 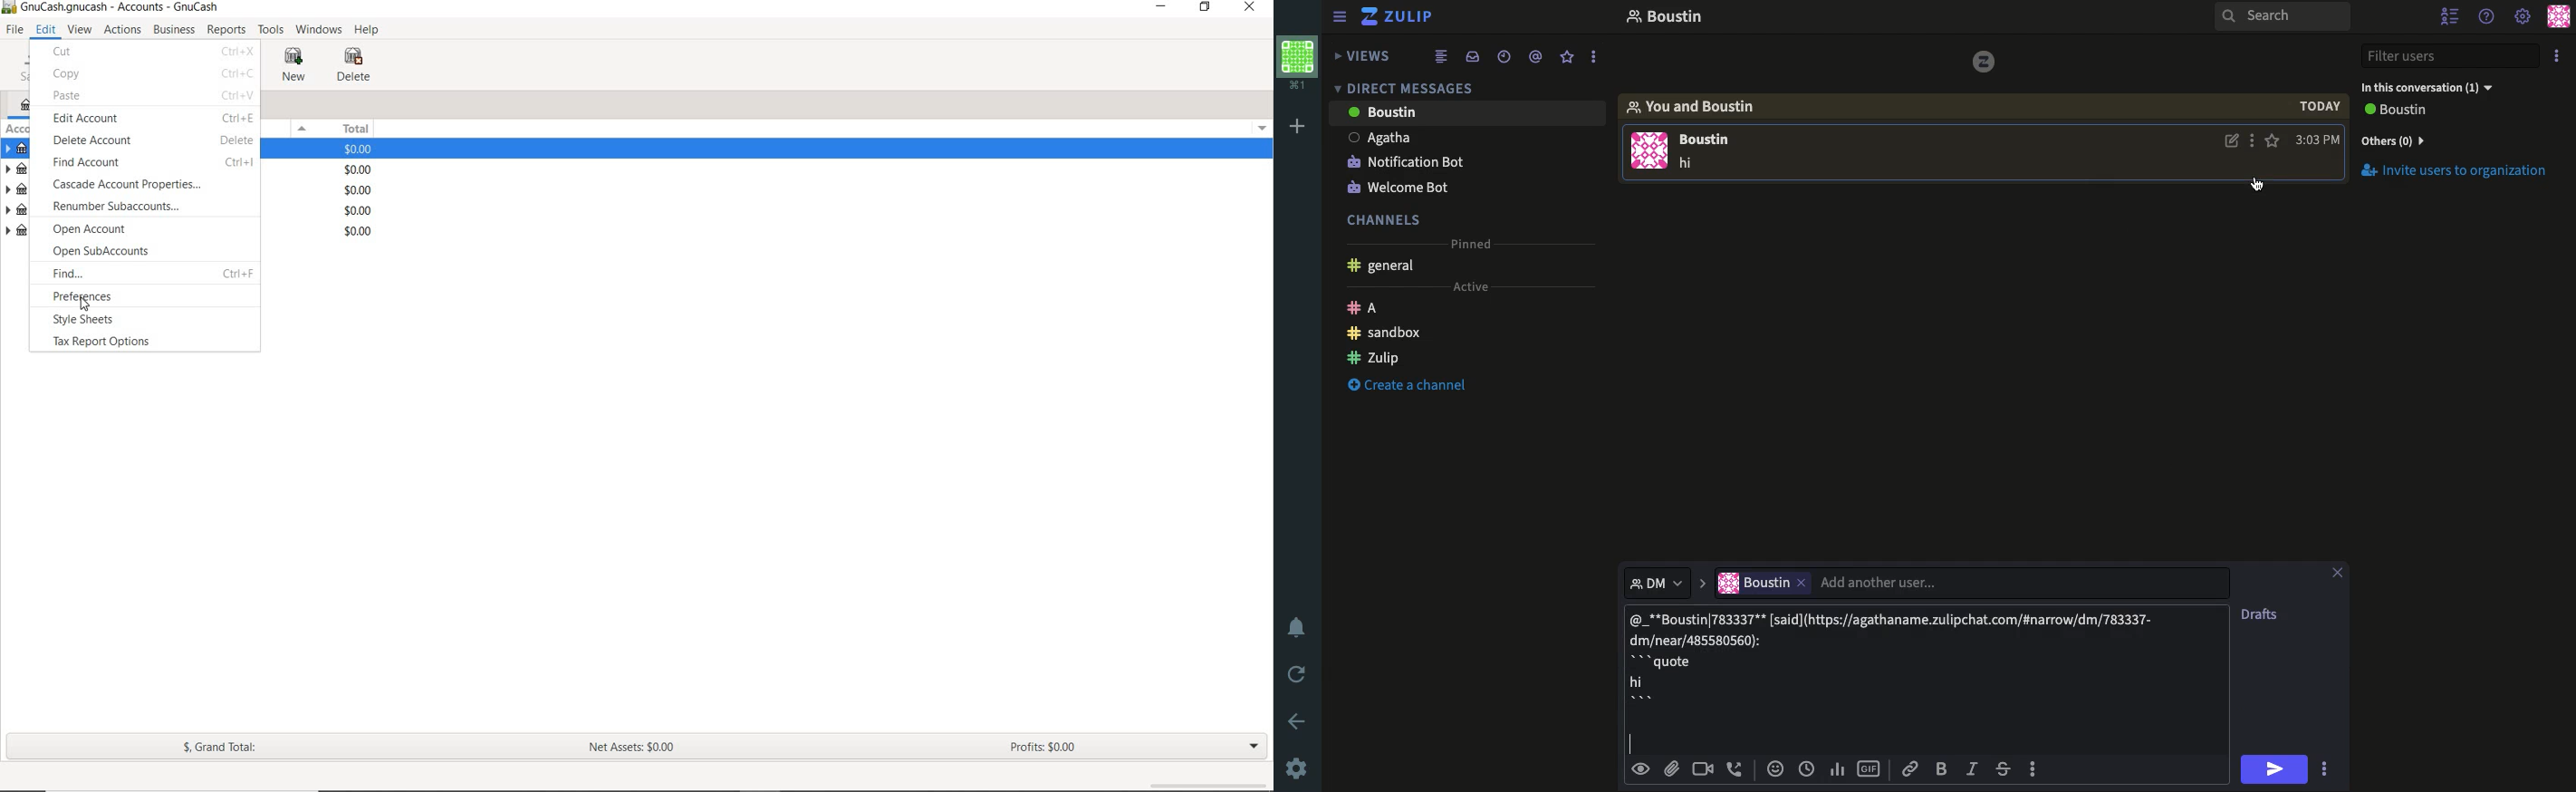 What do you see at coordinates (1699, 106) in the screenshot?
I see `You and user` at bounding box center [1699, 106].